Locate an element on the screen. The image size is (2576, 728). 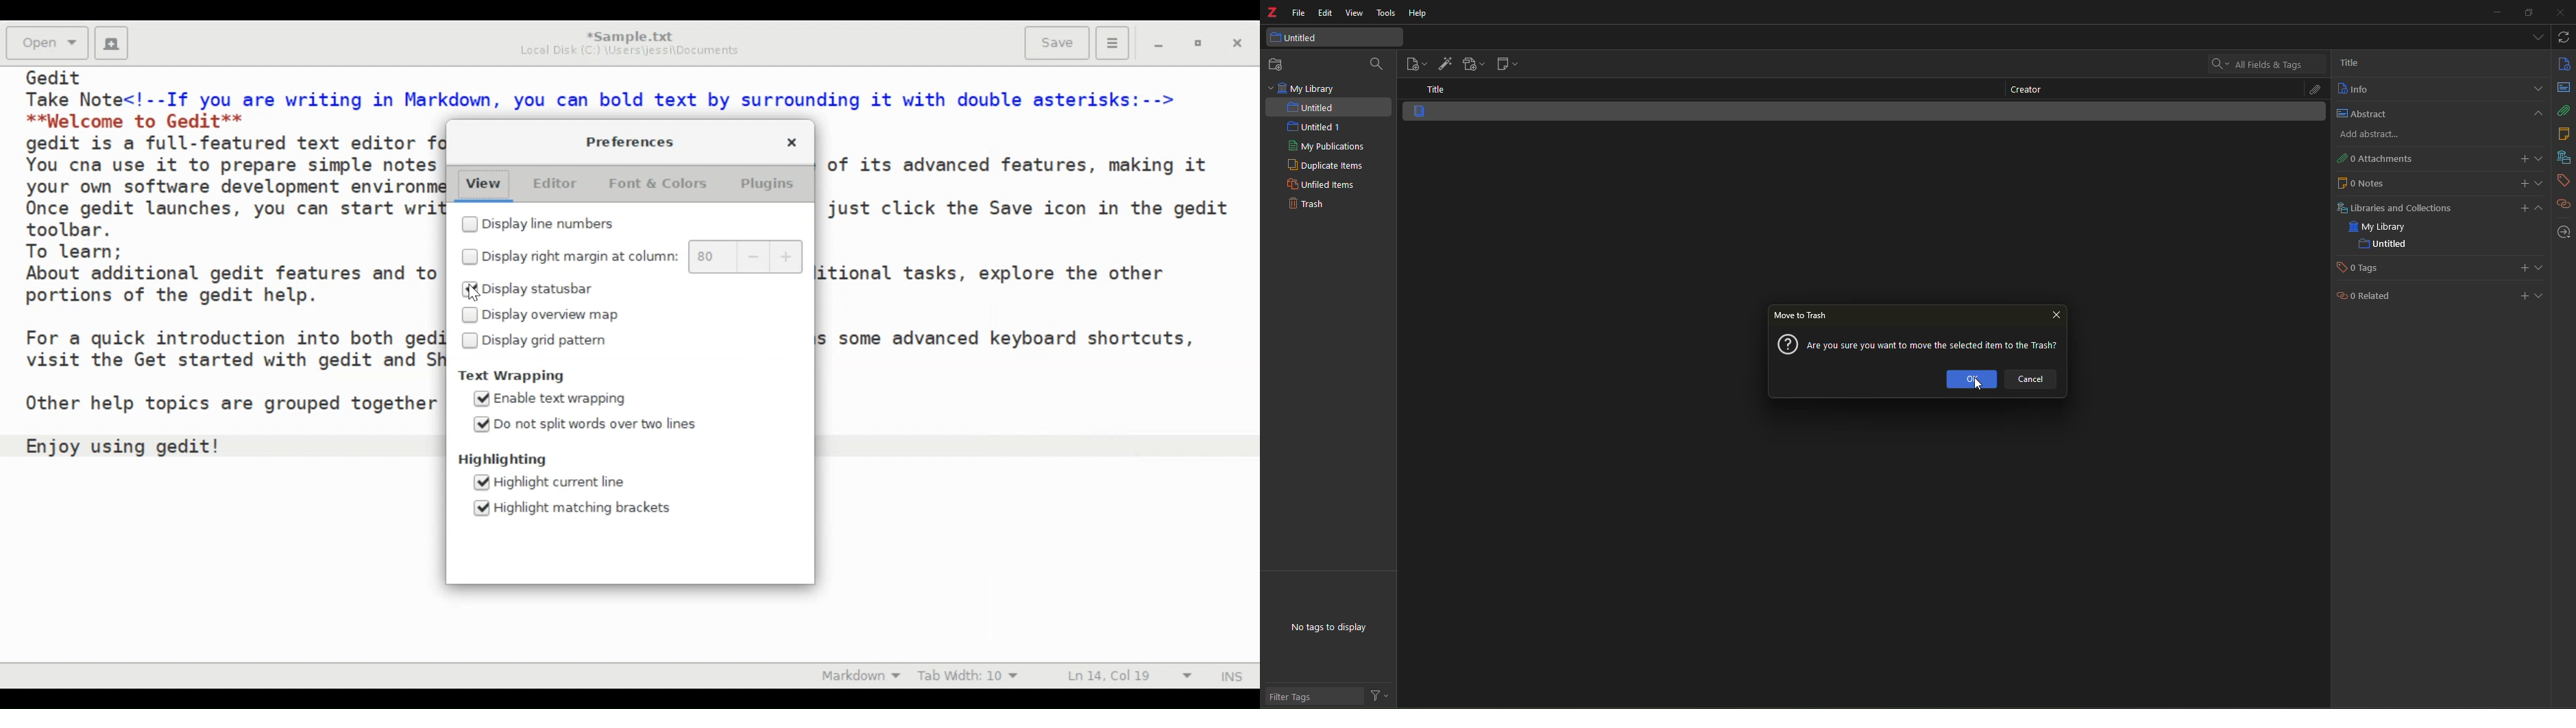
increase is located at coordinates (788, 258).